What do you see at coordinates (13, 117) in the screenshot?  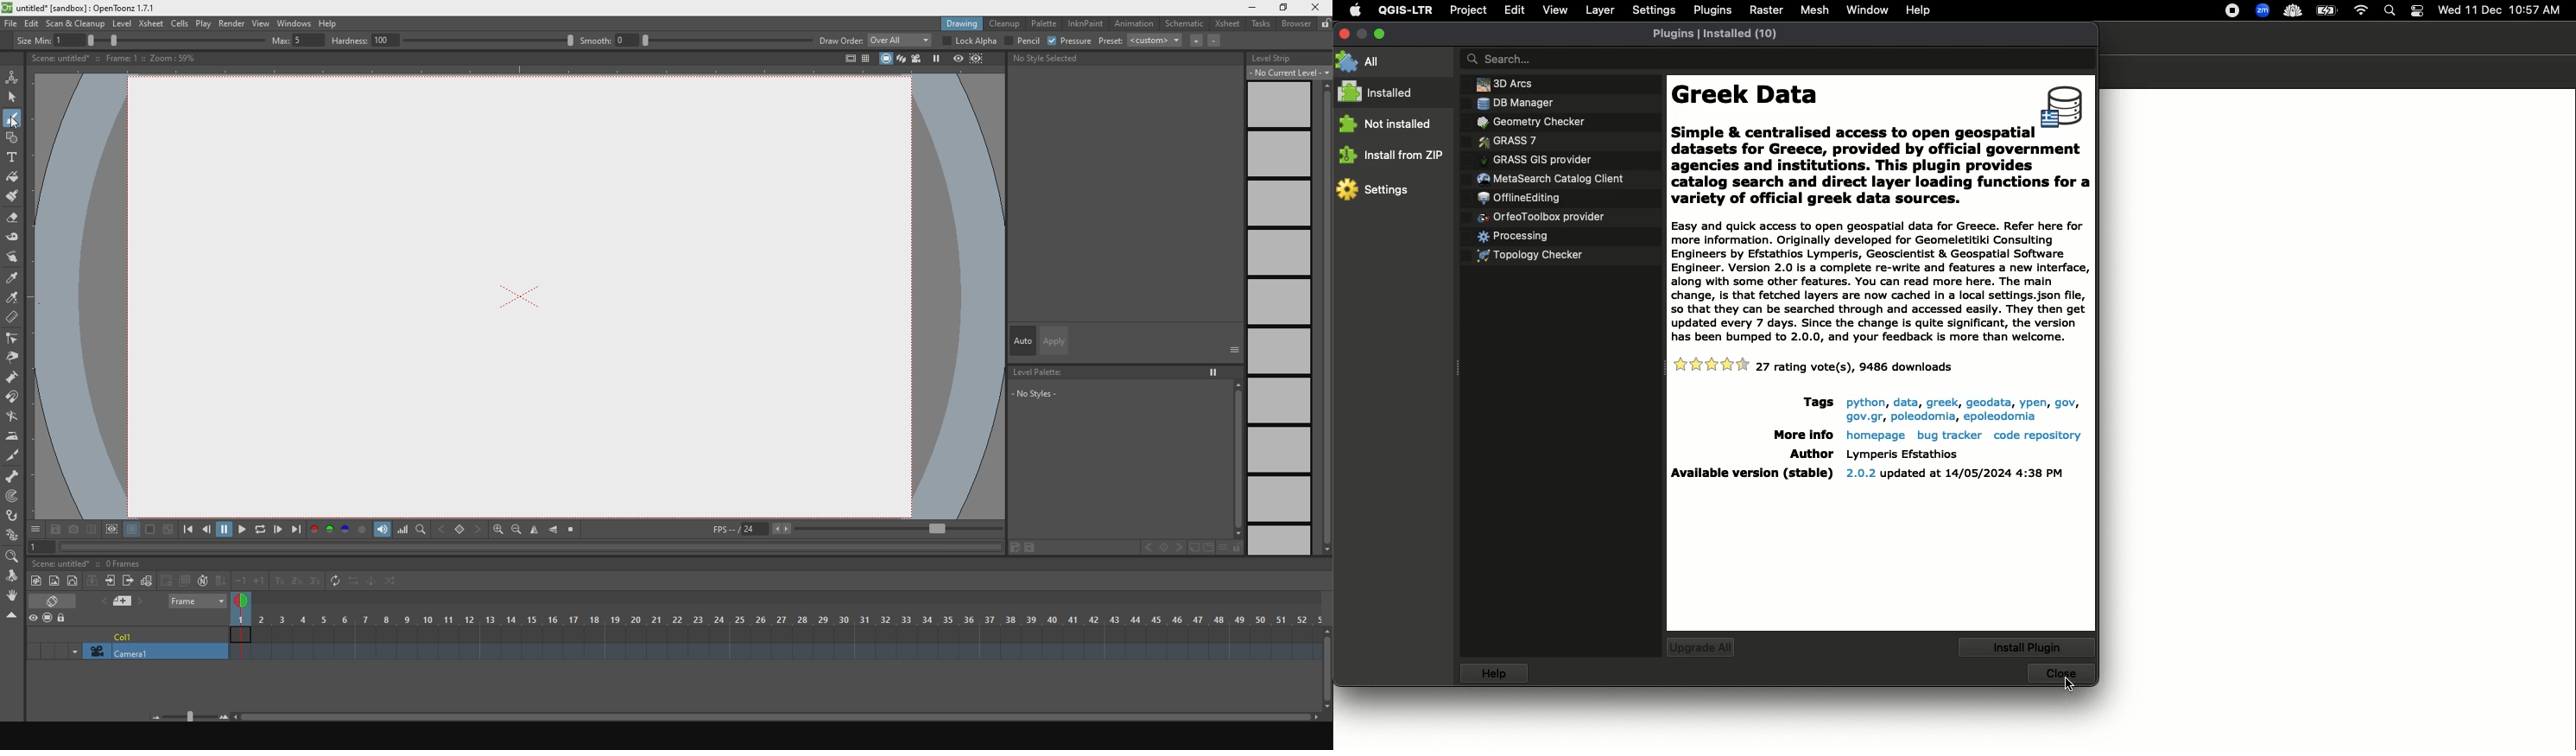 I see `draw` at bounding box center [13, 117].